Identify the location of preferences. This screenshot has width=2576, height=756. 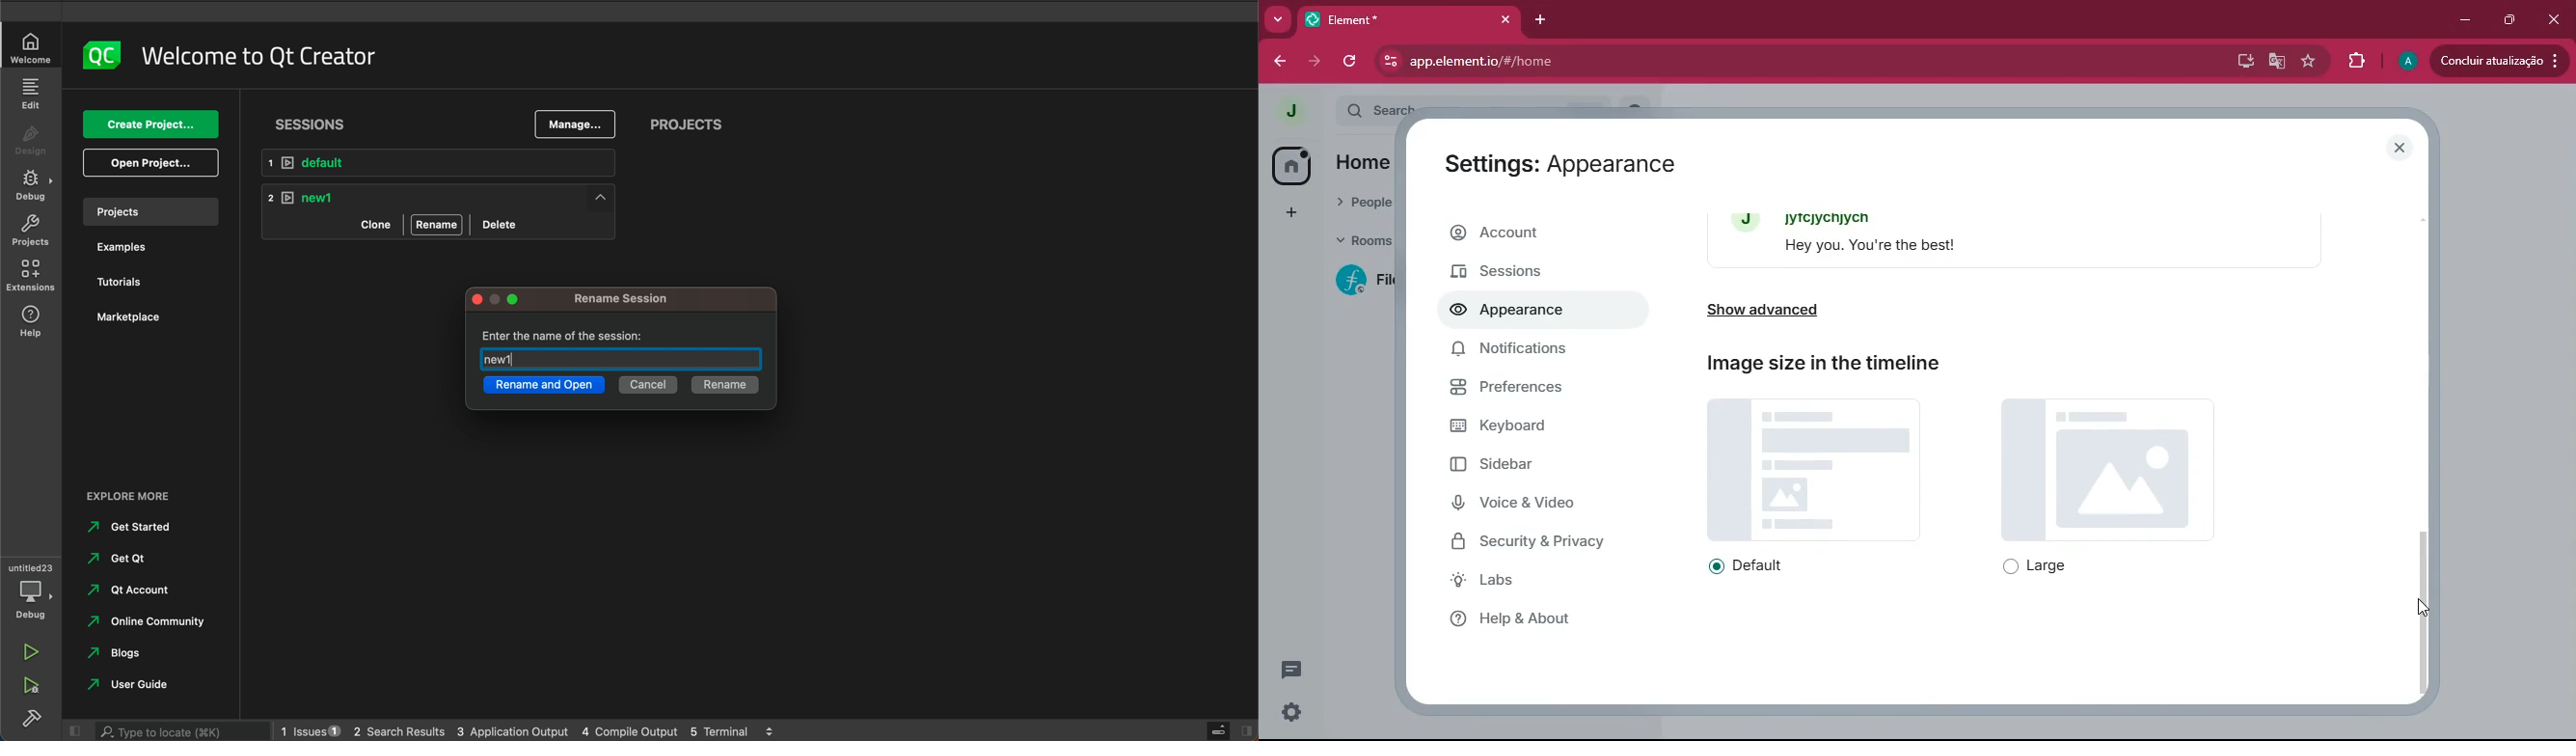
(1528, 394).